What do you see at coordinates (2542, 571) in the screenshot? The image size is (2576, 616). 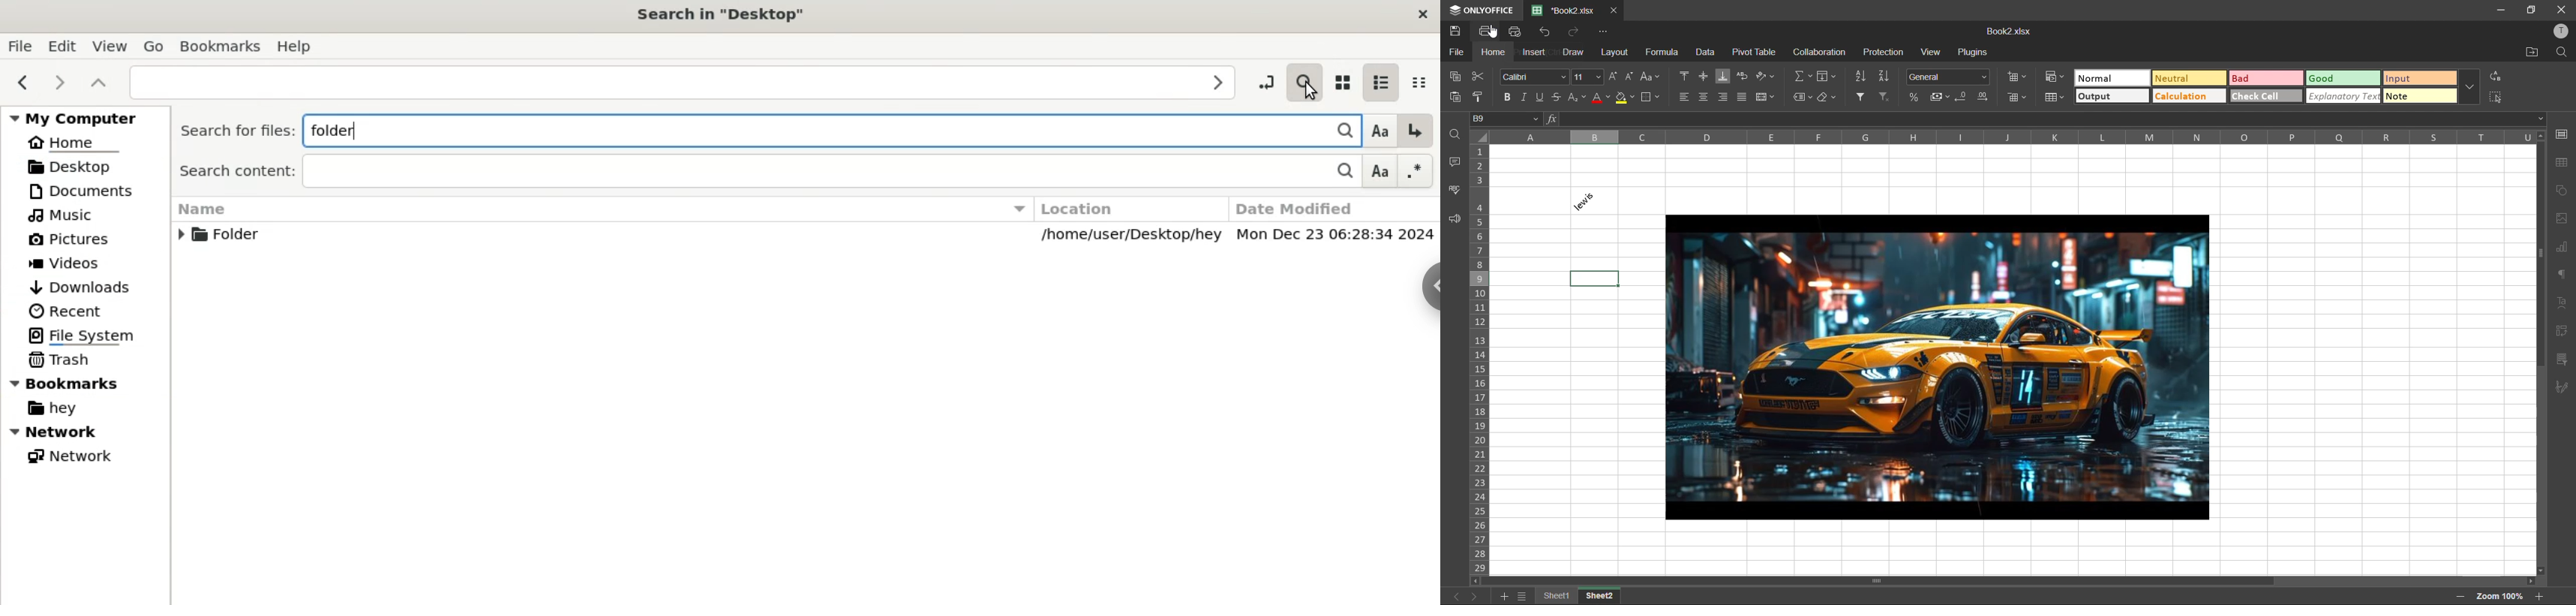 I see `scroll down` at bounding box center [2542, 571].